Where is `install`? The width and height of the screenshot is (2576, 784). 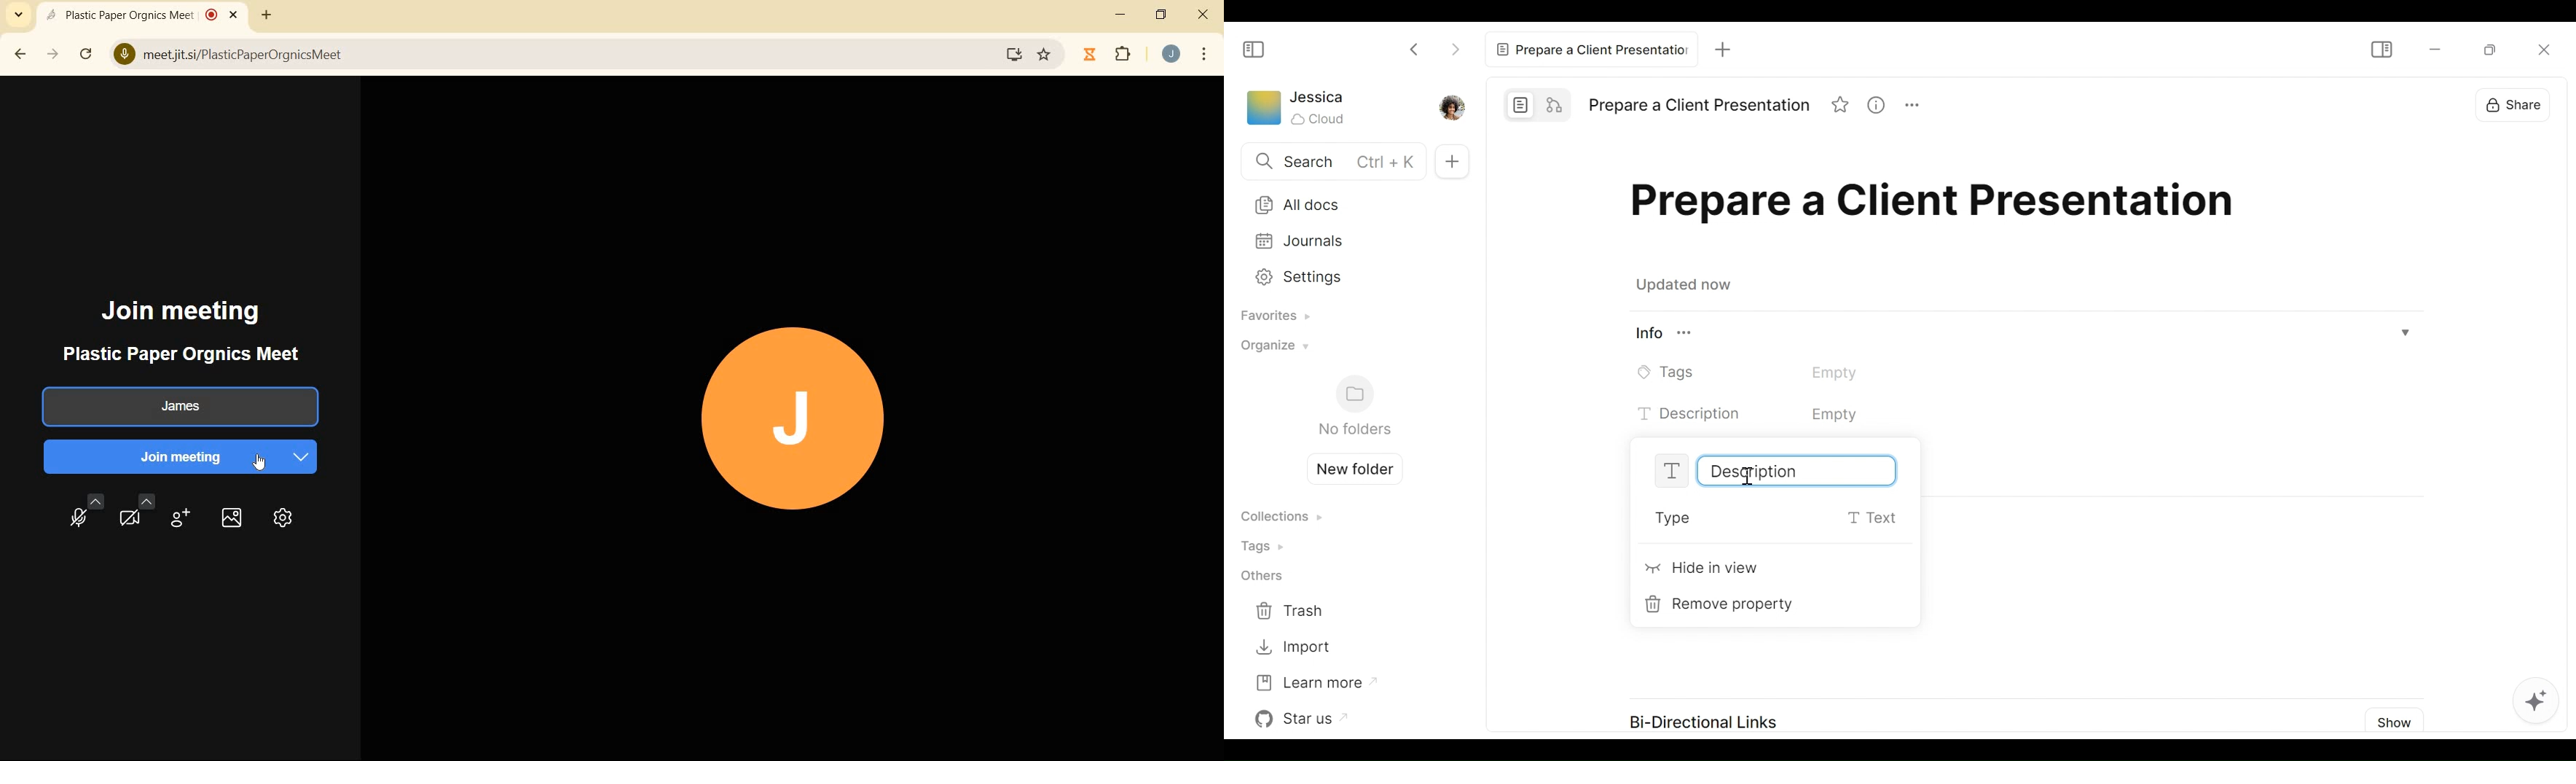
install is located at coordinates (1015, 57).